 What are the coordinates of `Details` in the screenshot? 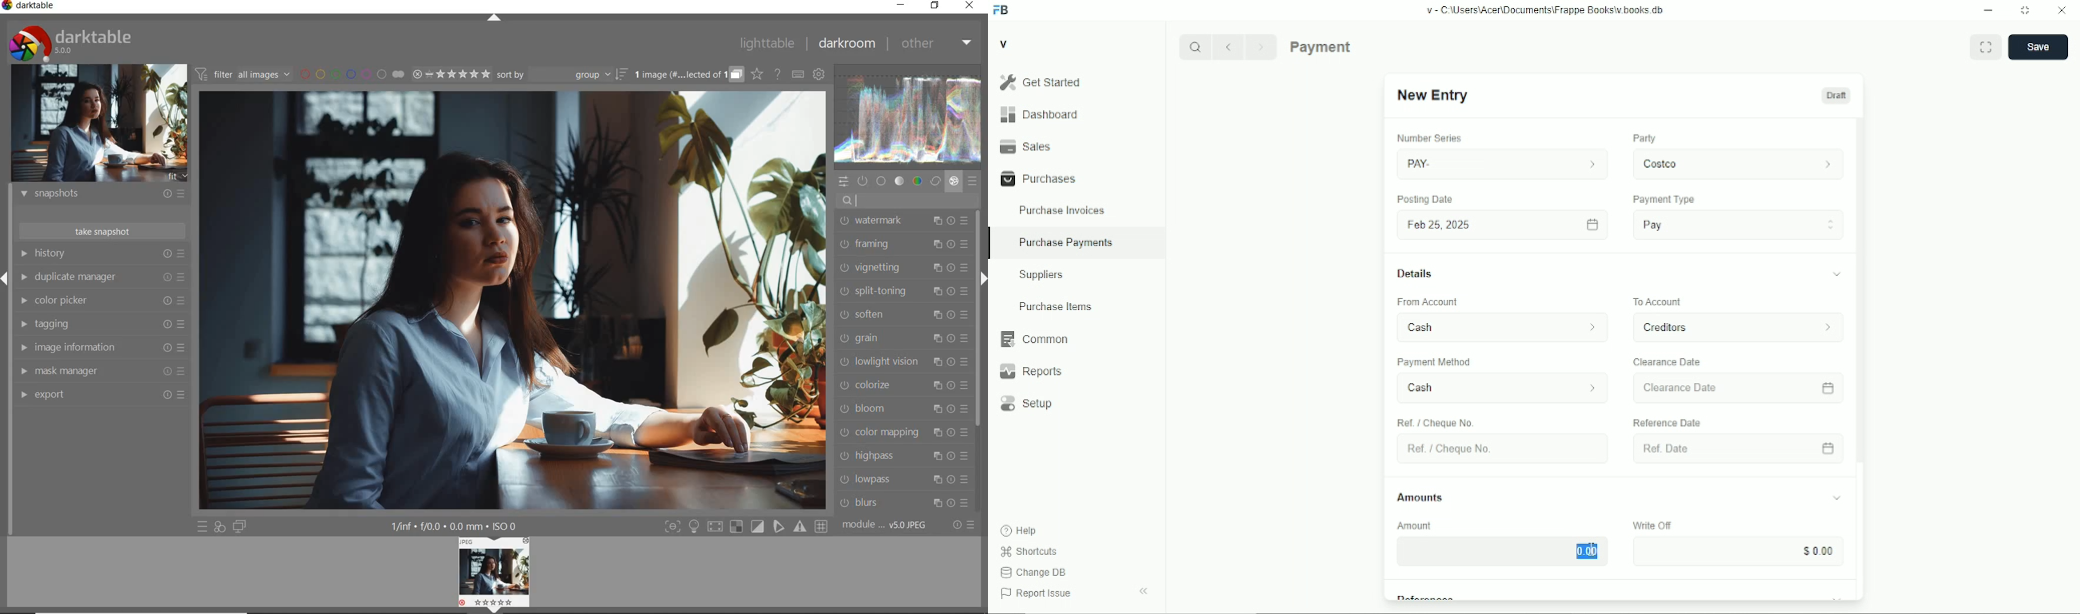 It's located at (1415, 274).